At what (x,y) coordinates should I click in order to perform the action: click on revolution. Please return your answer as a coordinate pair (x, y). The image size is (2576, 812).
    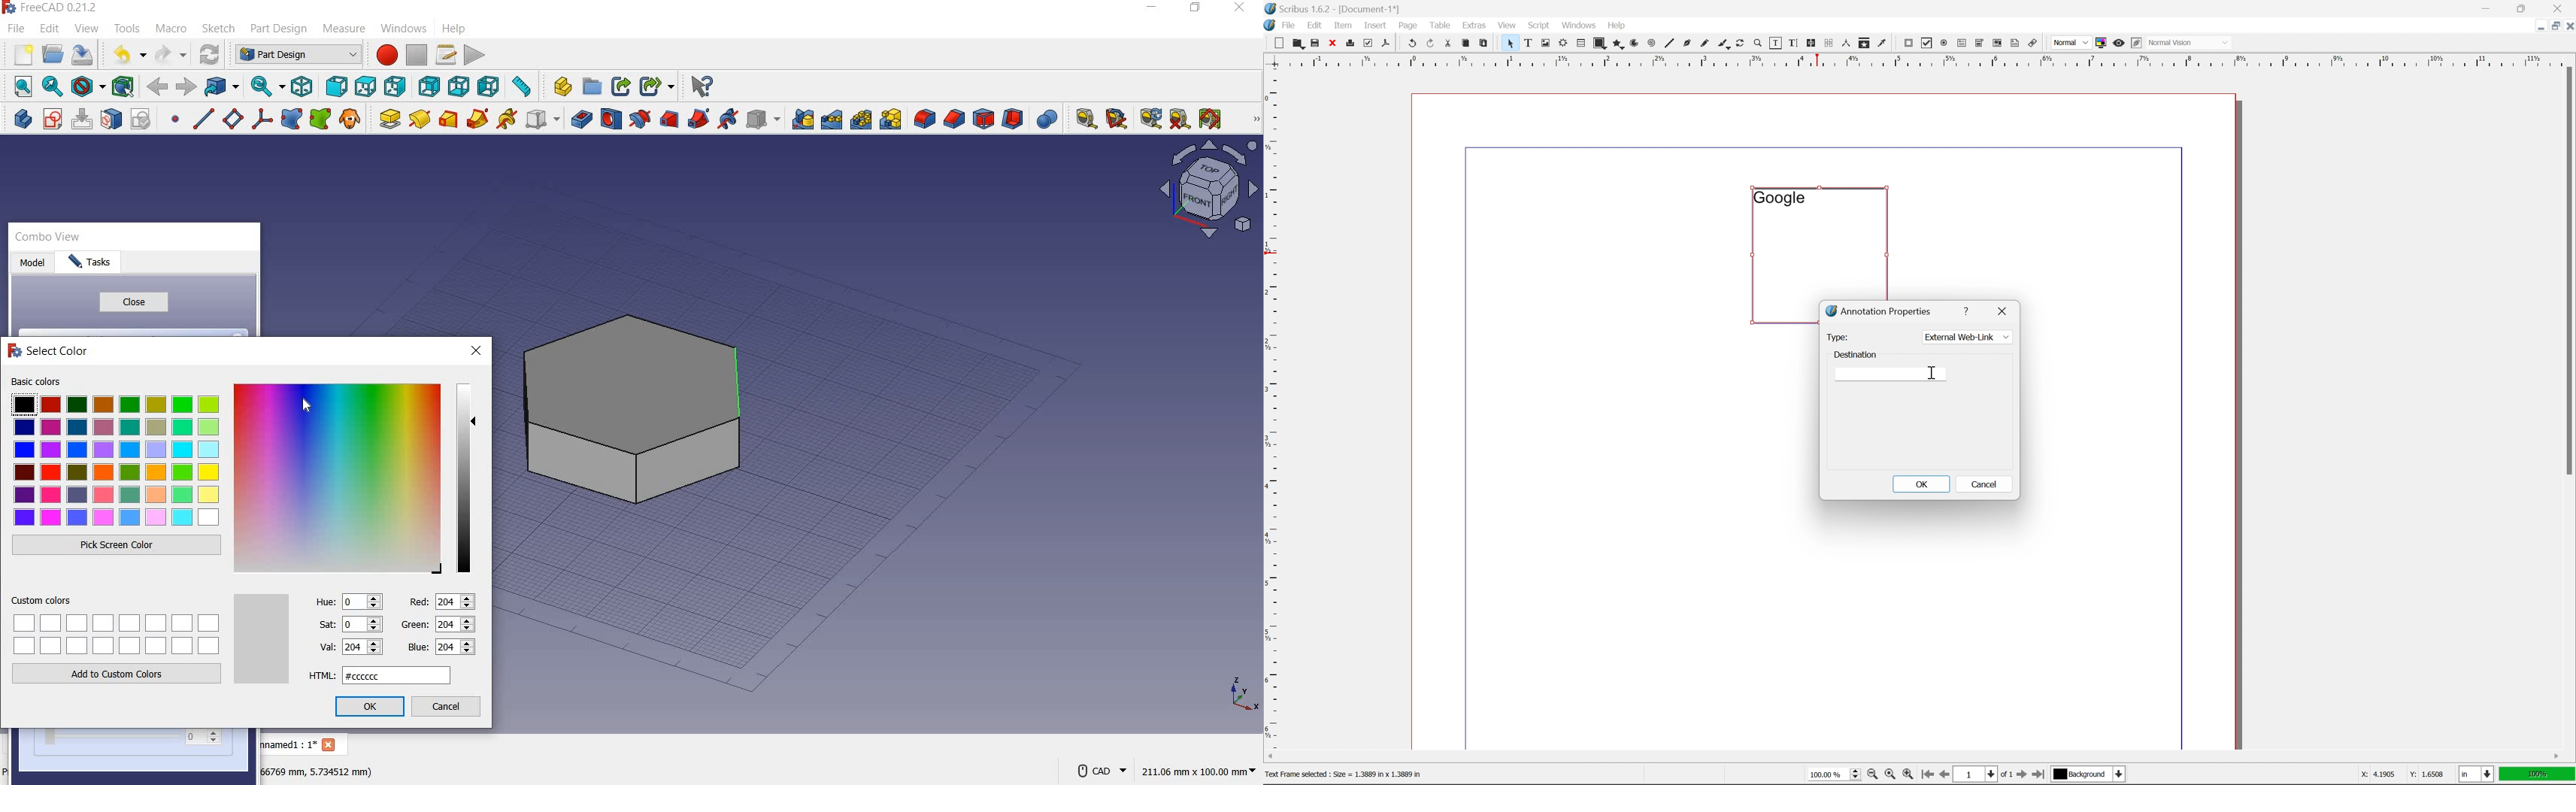
    Looking at the image, I should click on (420, 118).